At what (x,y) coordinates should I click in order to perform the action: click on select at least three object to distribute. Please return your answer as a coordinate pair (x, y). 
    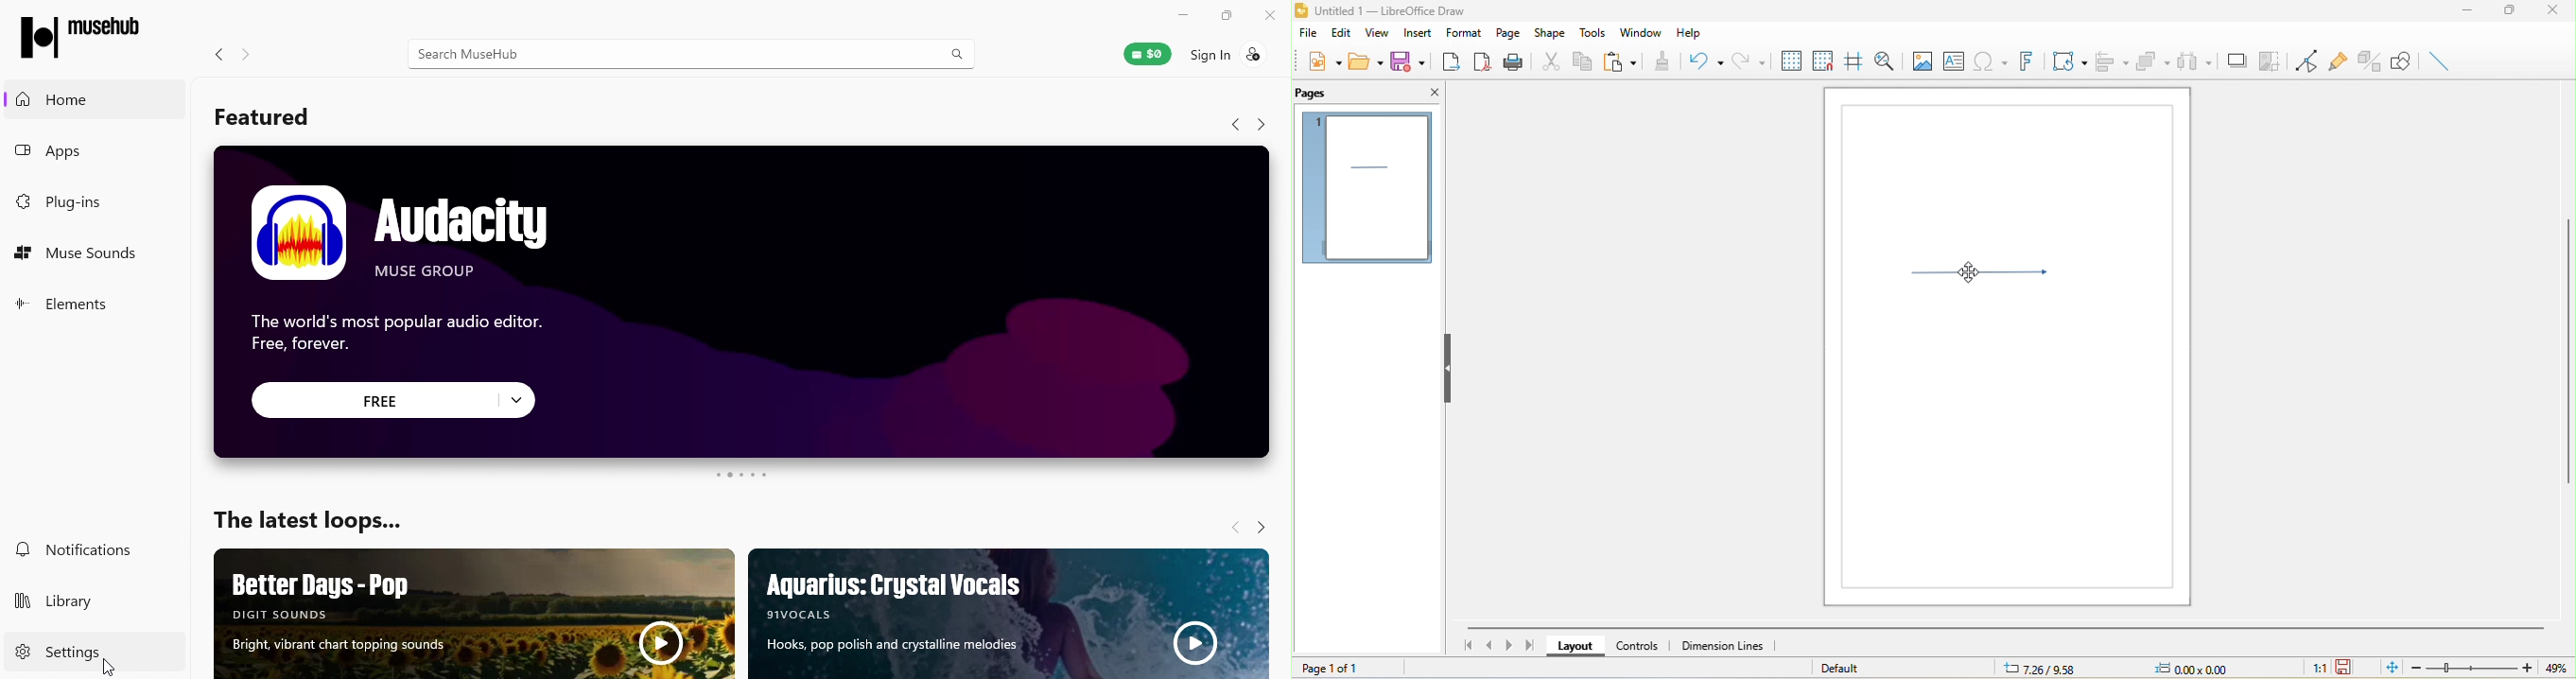
    Looking at the image, I should click on (2196, 64).